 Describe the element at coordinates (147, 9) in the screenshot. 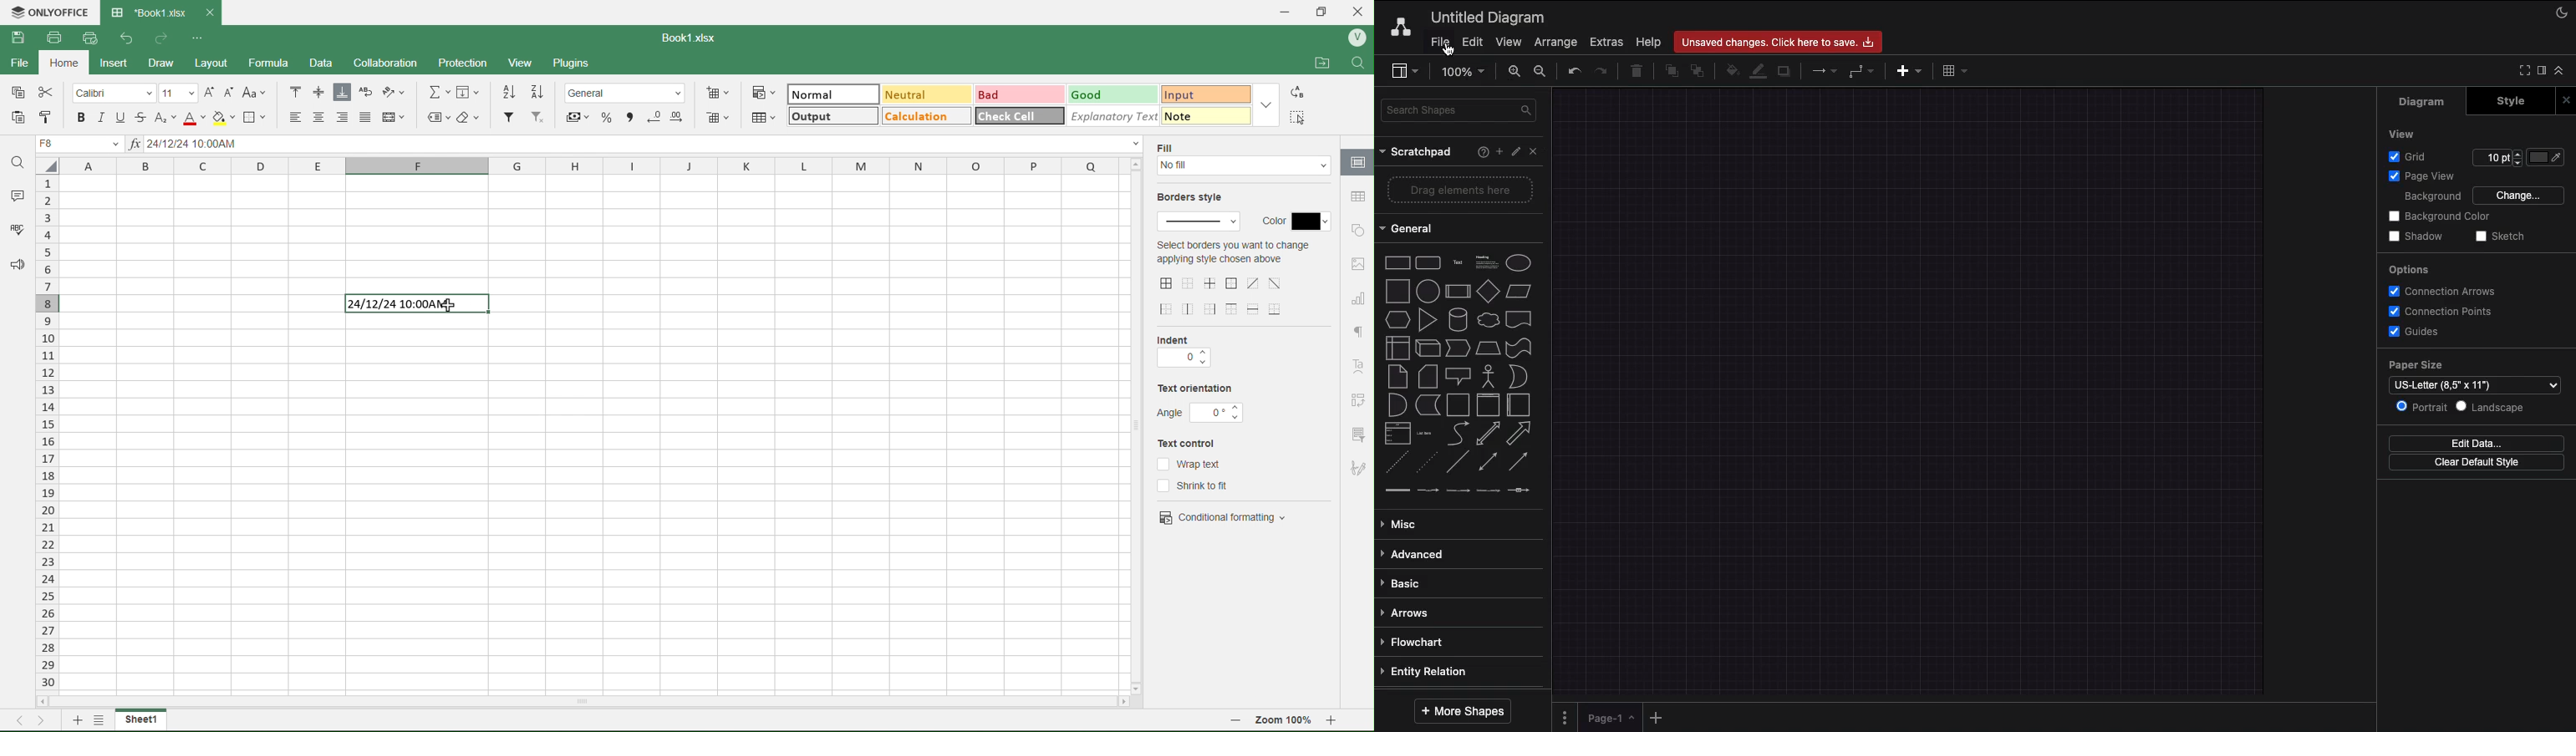

I see `*Book1.xlsx` at that location.